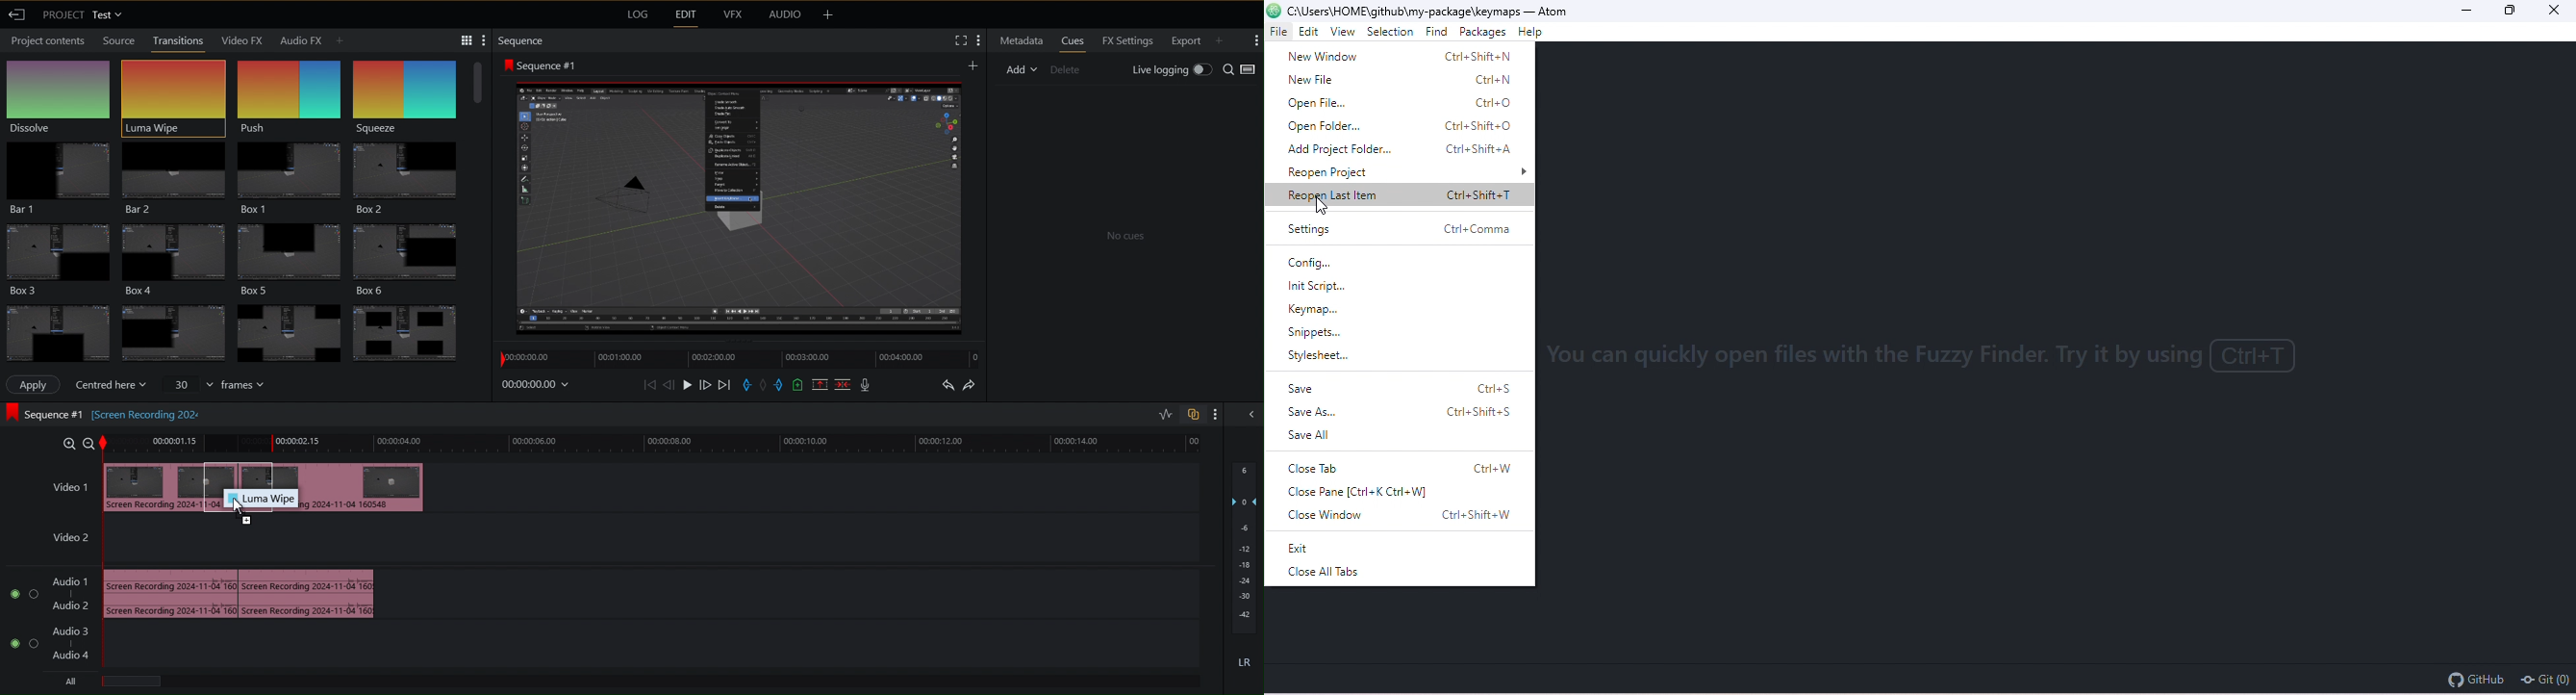 The height and width of the screenshot is (700, 2576). Describe the element at coordinates (63, 644) in the screenshot. I see `Audio Track 2` at that location.